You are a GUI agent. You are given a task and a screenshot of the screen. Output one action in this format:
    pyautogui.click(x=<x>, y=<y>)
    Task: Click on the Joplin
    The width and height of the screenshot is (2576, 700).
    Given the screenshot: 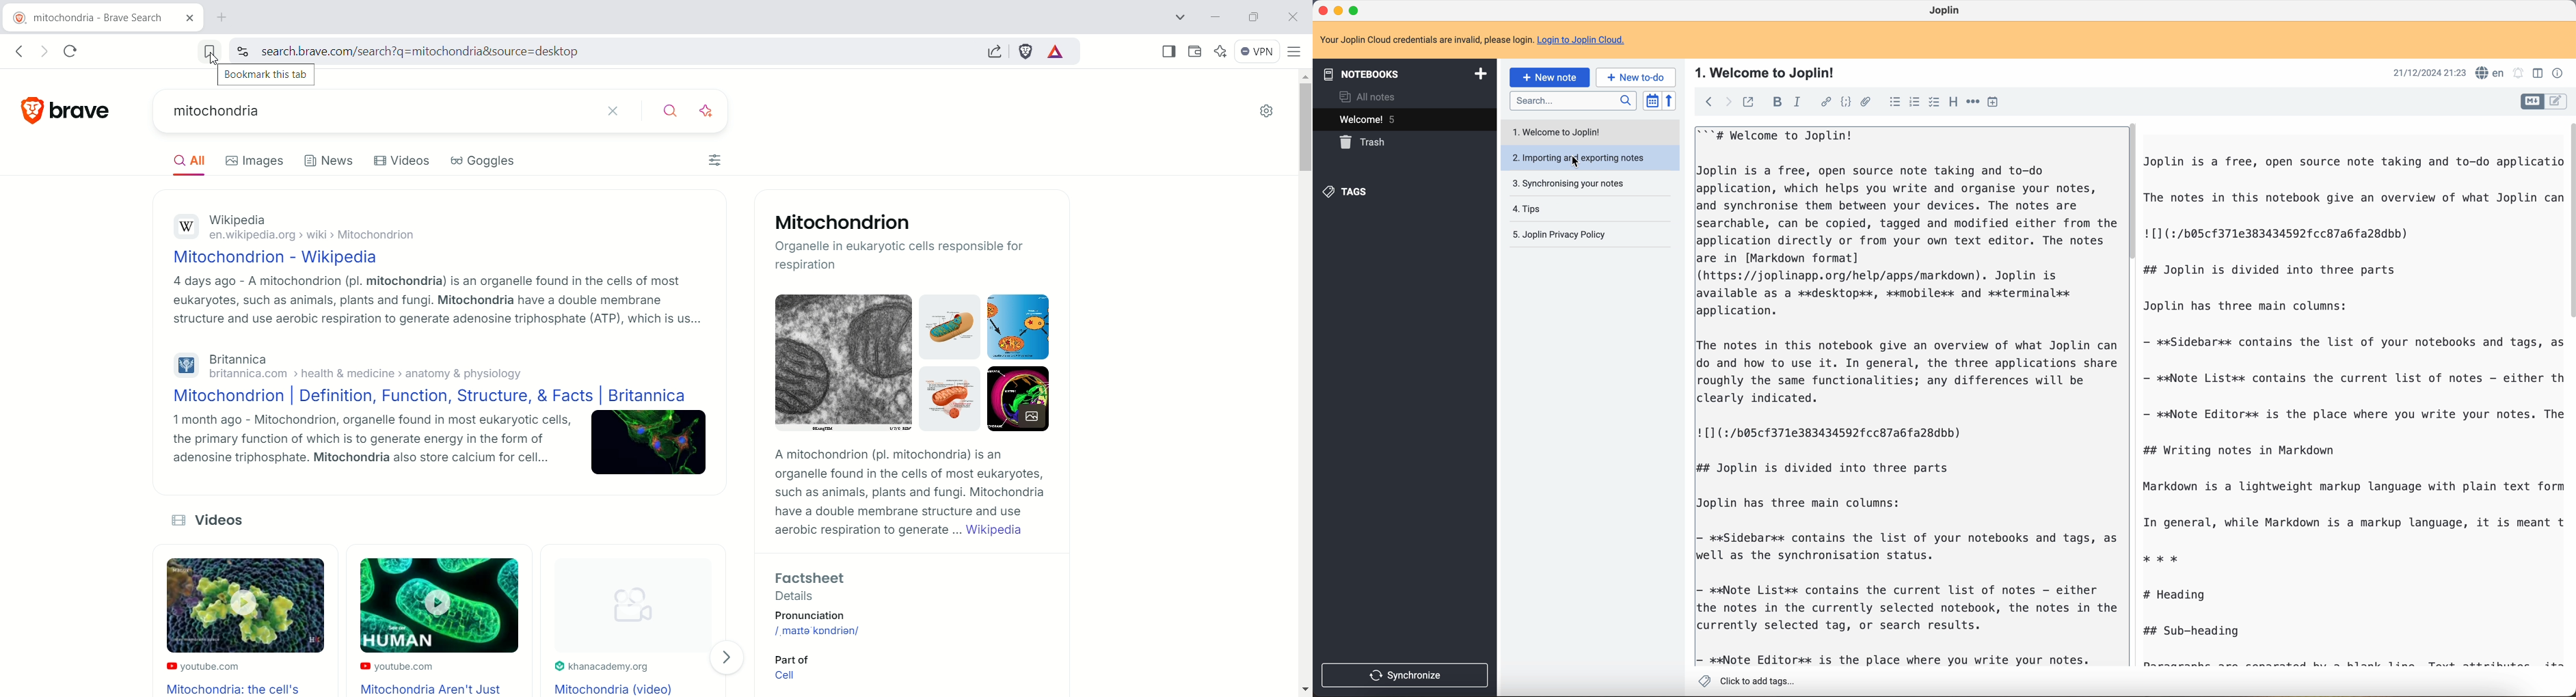 What is the action you would take?
    pyautogui.click(x=1948, y=11)
    